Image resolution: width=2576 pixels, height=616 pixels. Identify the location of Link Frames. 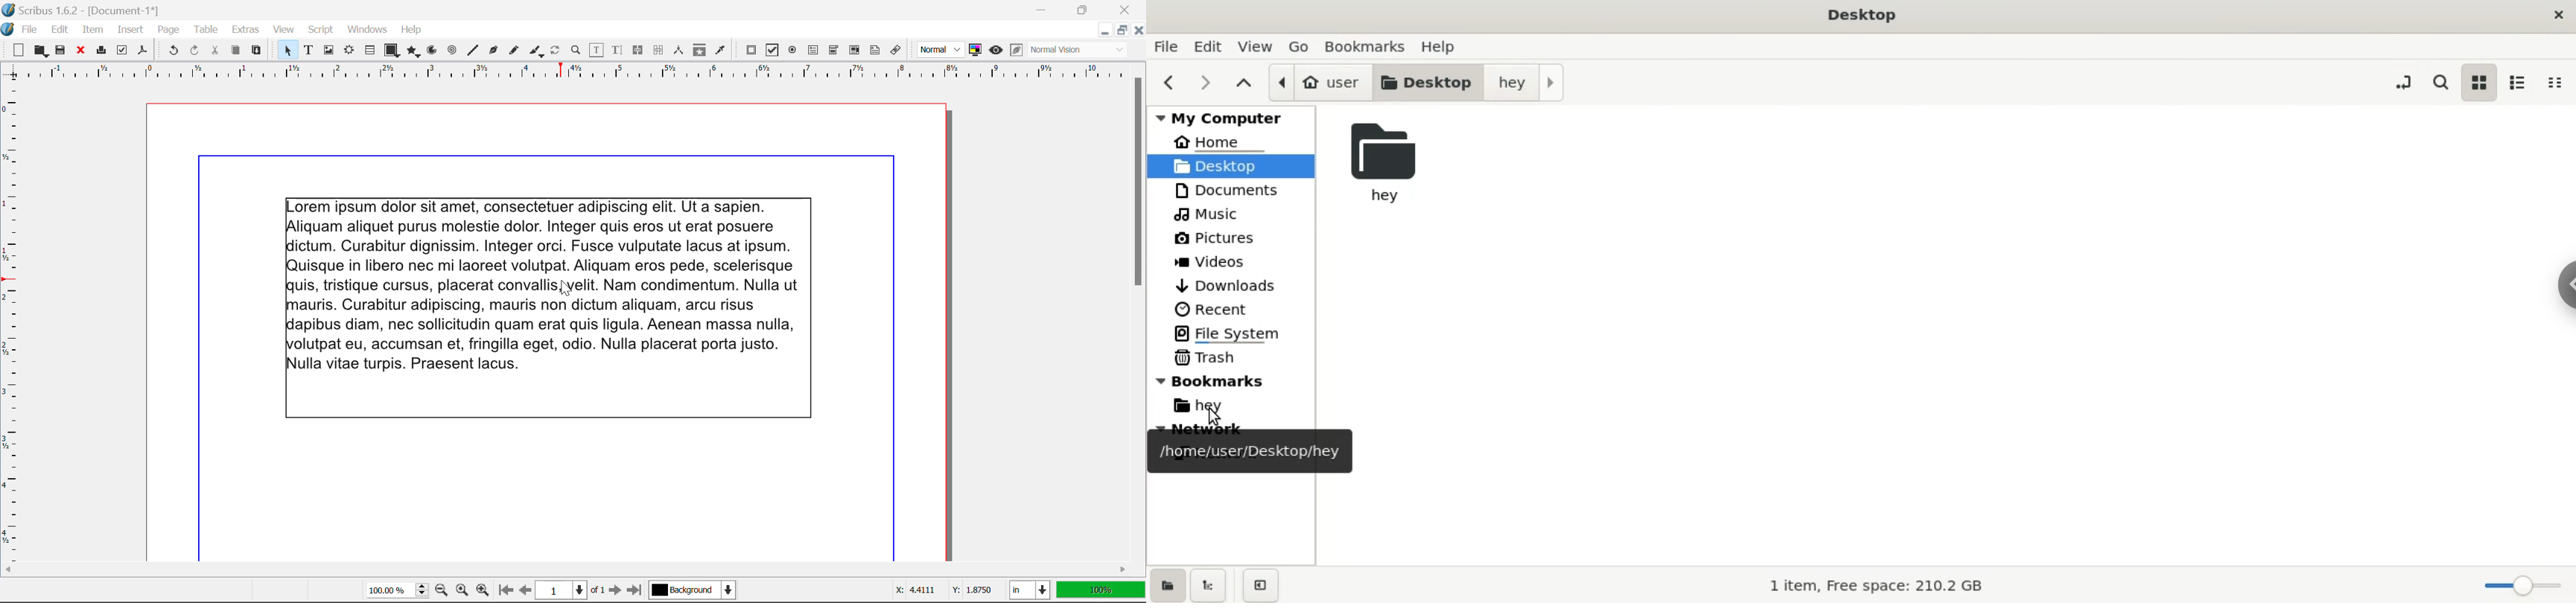
(640, 50).